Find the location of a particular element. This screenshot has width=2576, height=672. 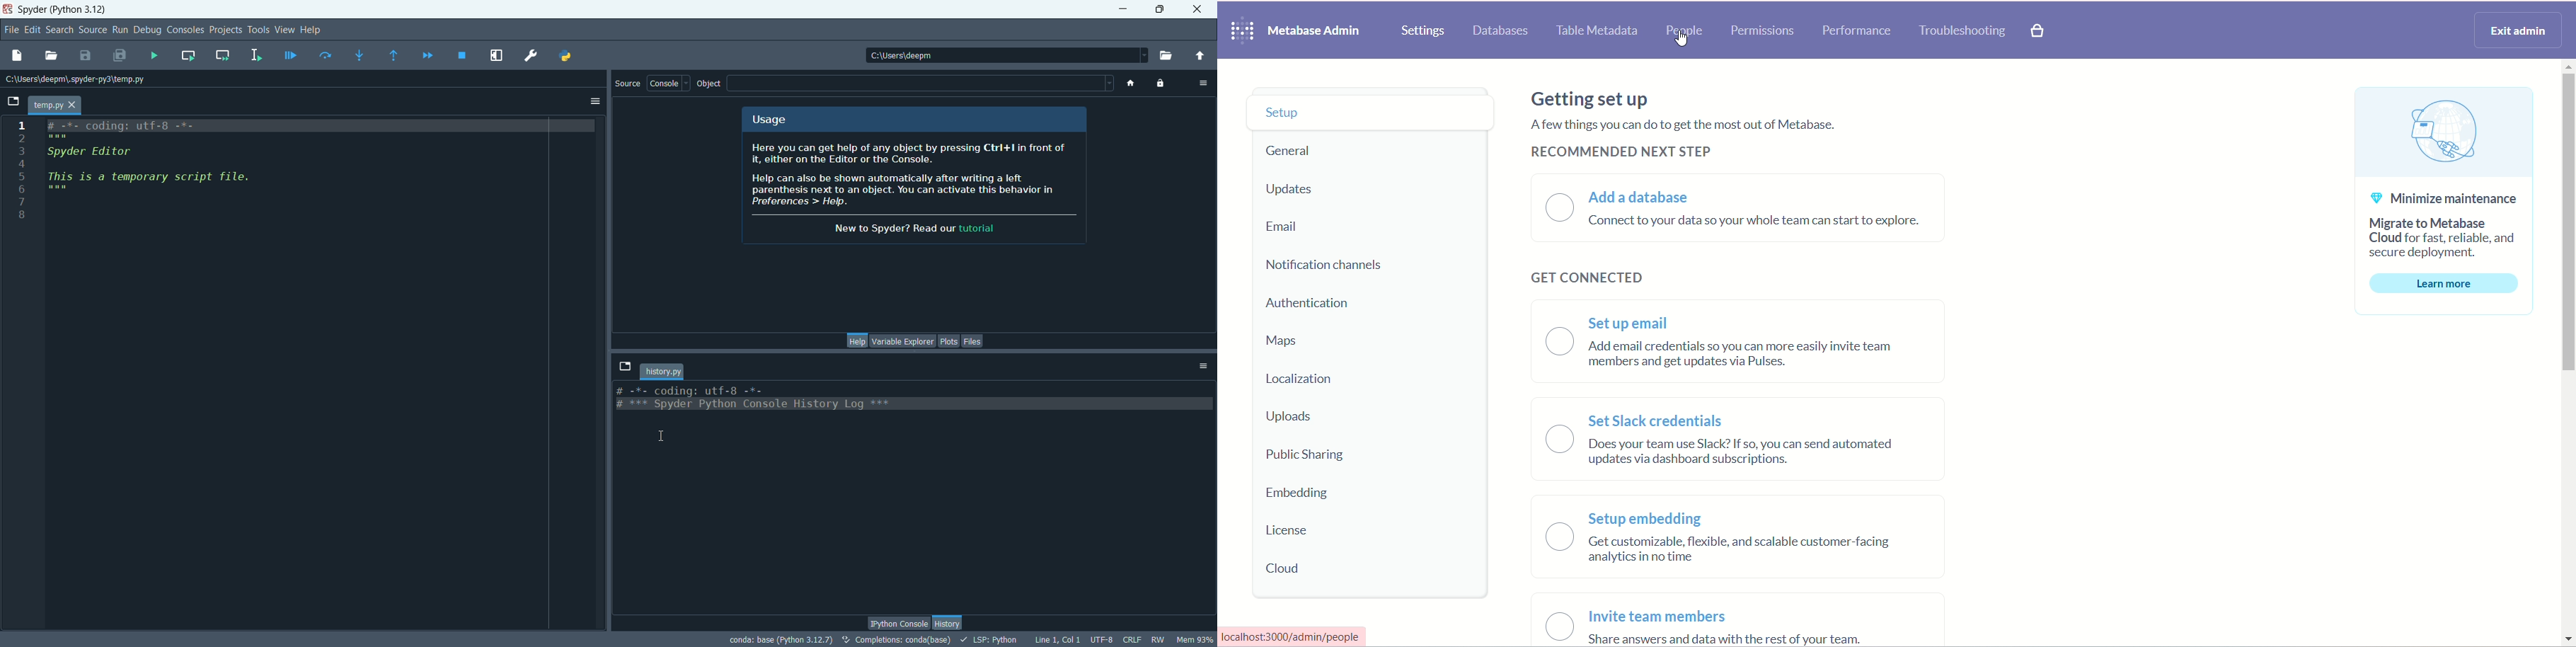

open is located at coordinates (50, 55).